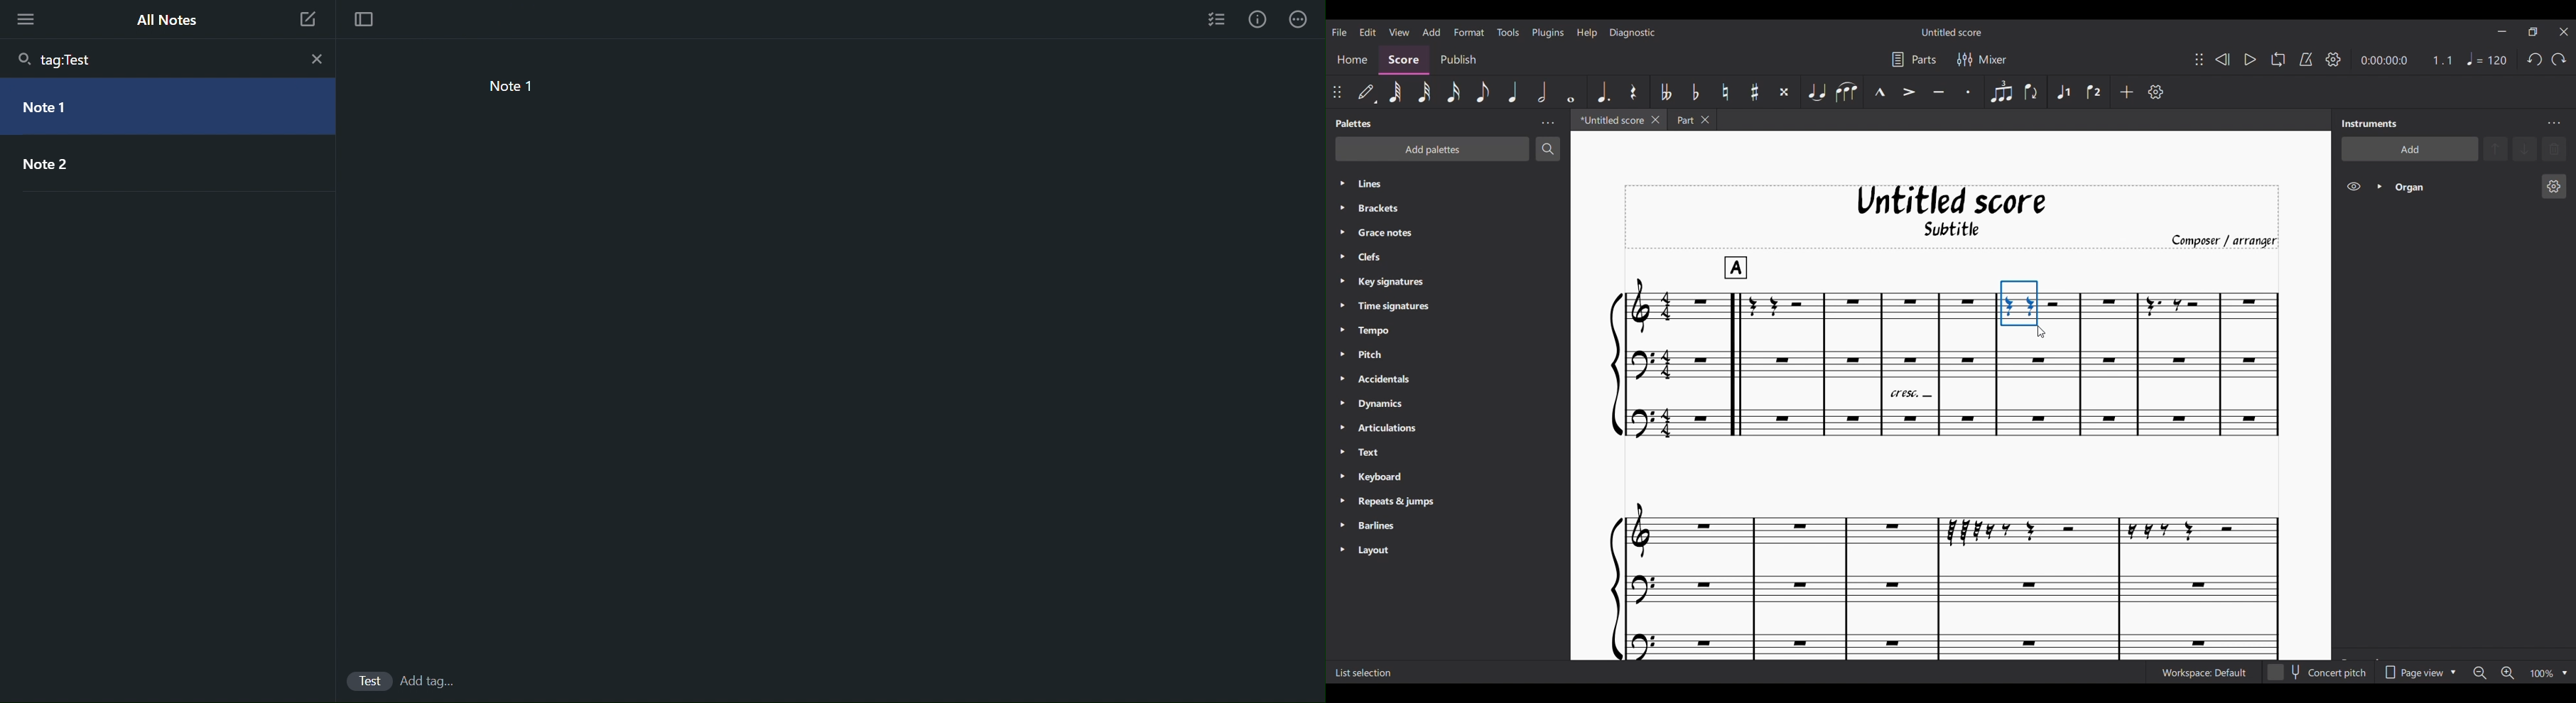  I want to click on Move selection down, so click(2525, 149).